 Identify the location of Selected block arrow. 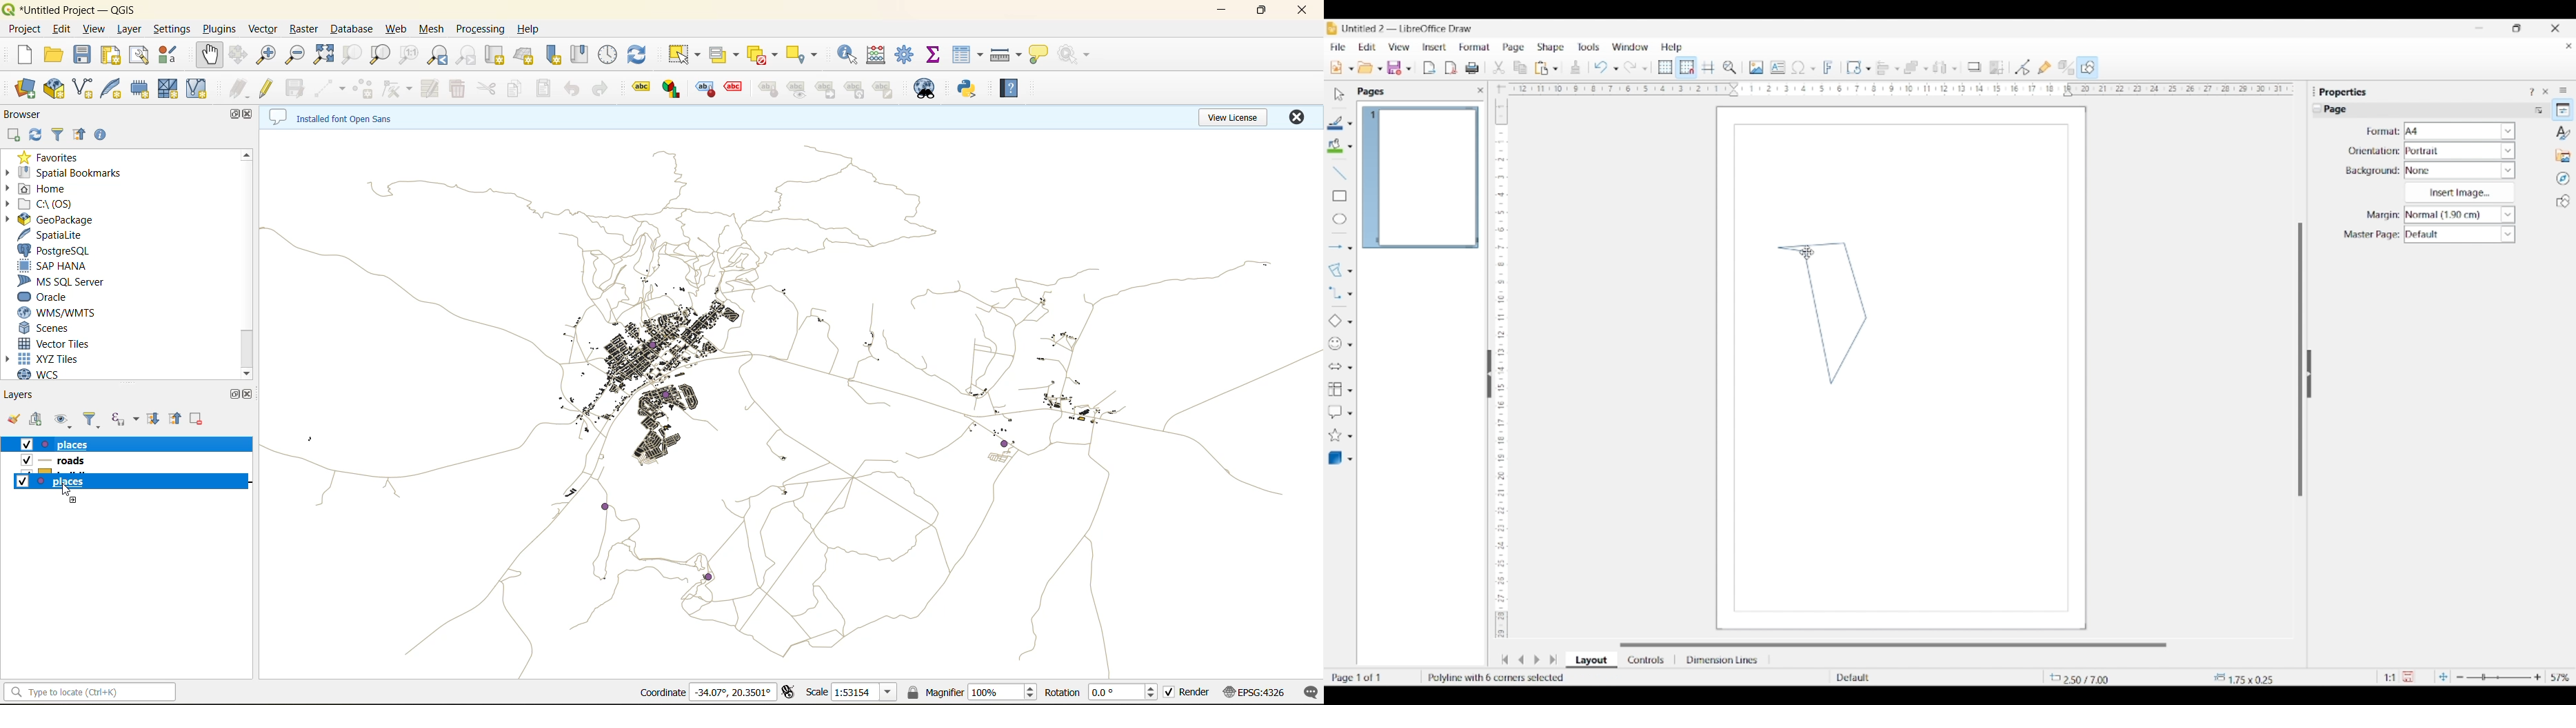
(1334, 367).